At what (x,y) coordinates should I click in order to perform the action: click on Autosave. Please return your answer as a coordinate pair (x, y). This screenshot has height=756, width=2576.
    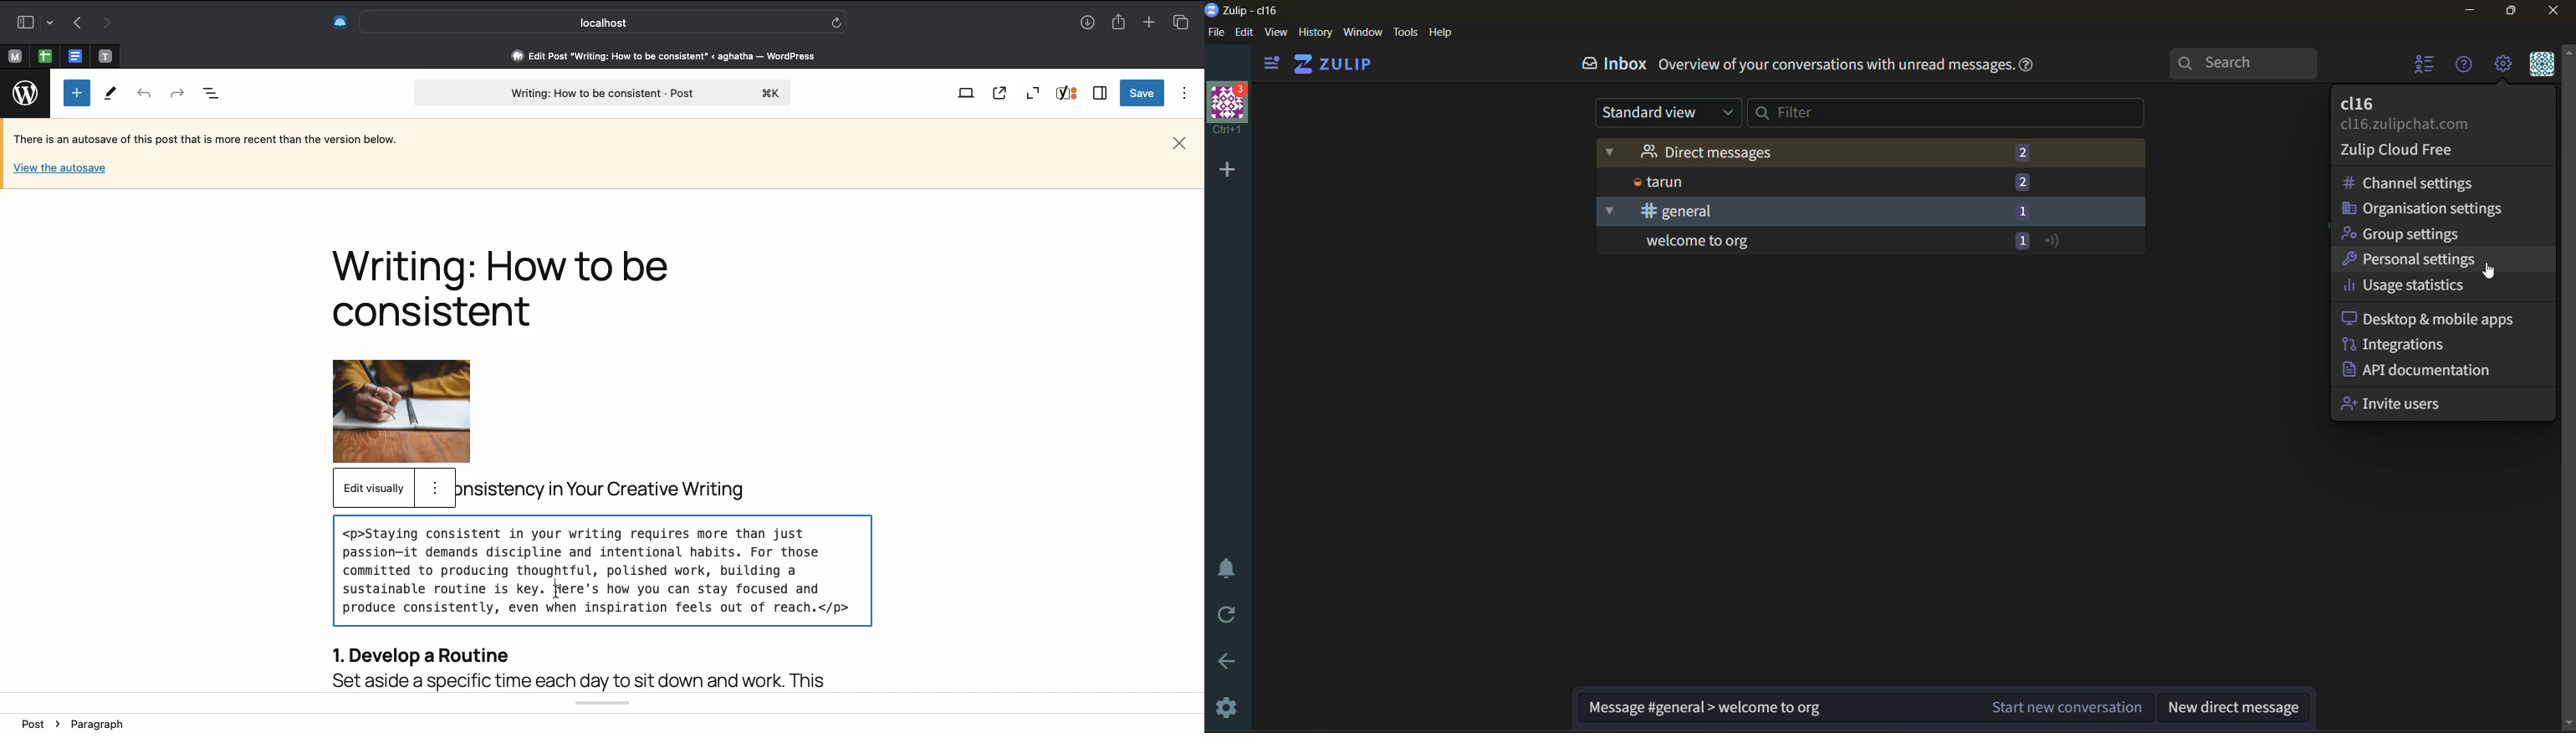
    Looking at the image, I should click on (218, 141).